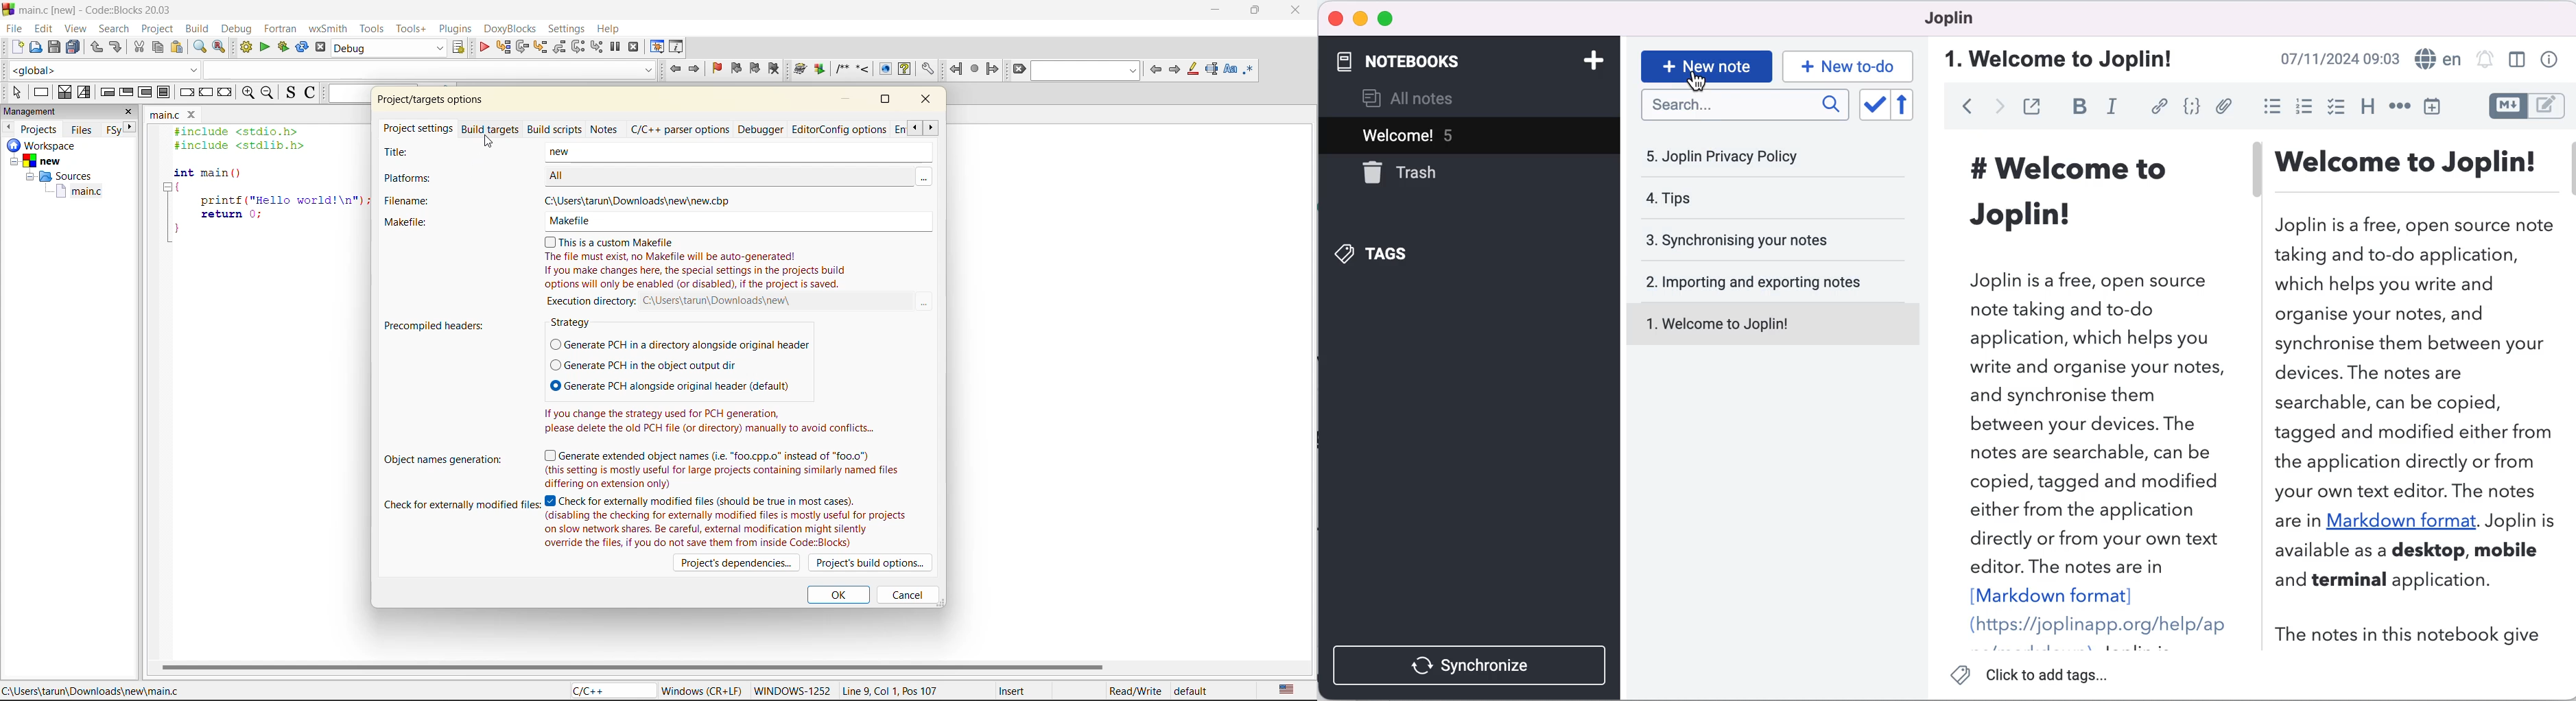  Describe the element at coordinates (1963, 106) in the screenshot. I see `back` at that location.